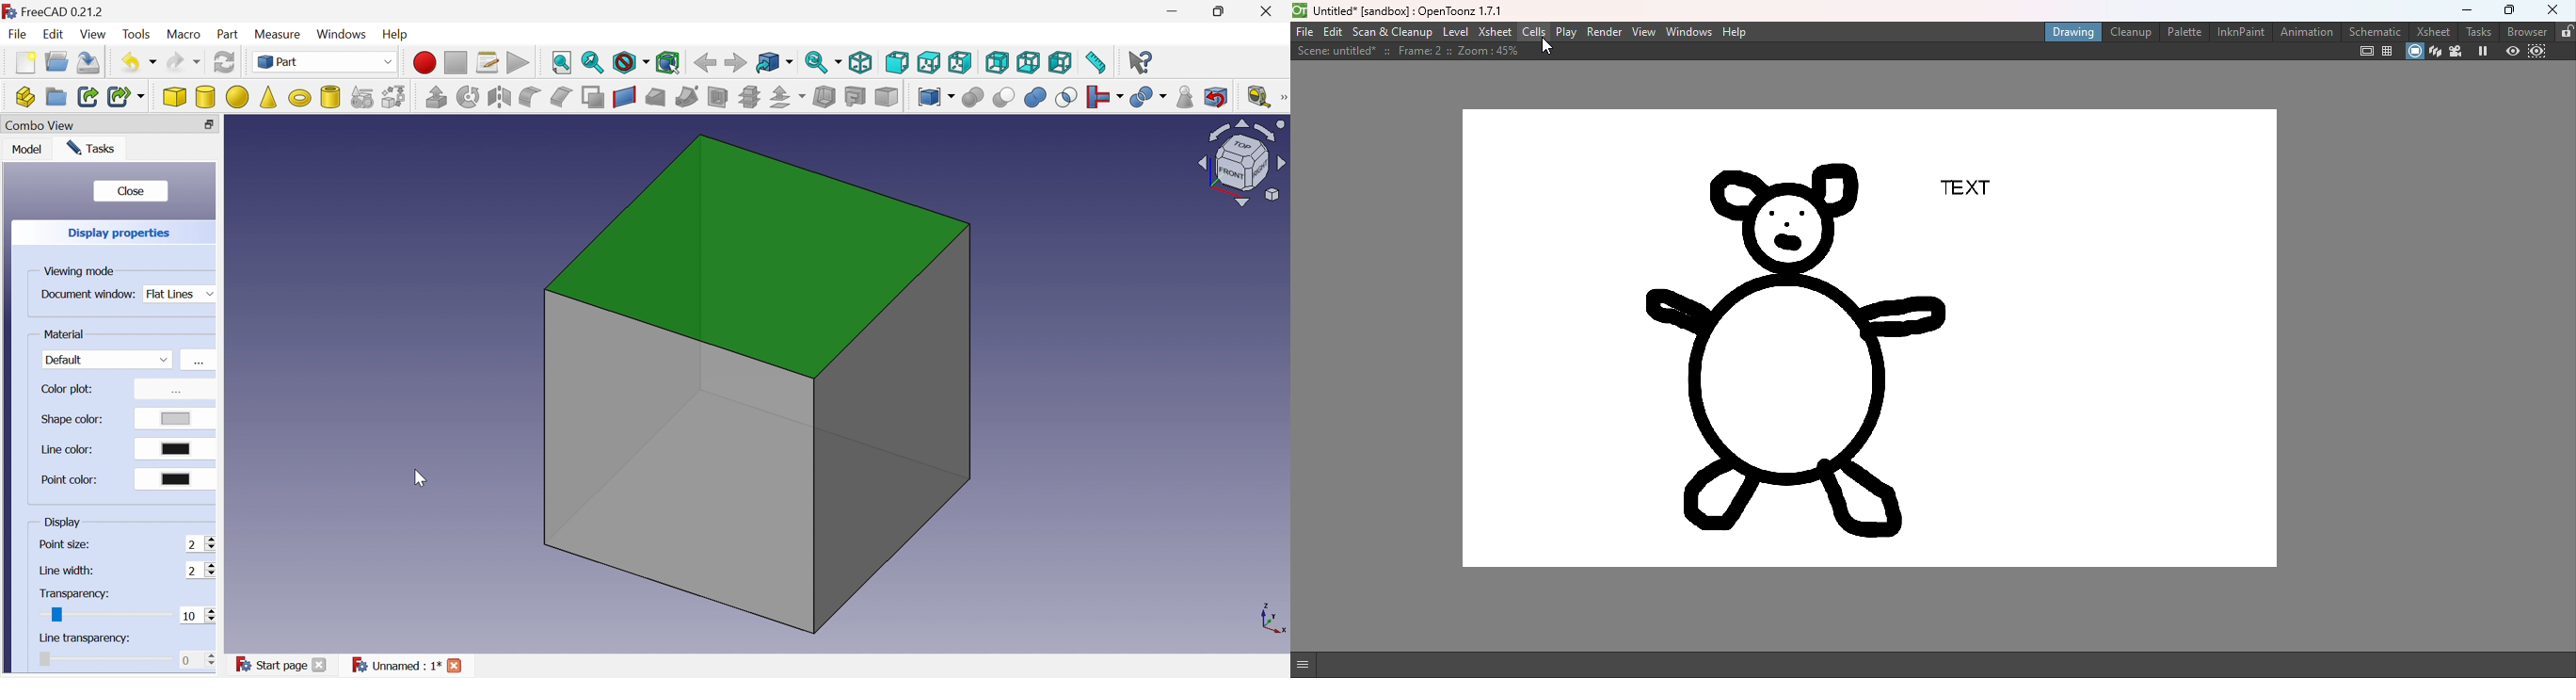 Image resolution: width=2576 pixels, height=700 pixels. What do you see at coordinates (1496, 31) in the screenshot?
I see `Xsheet` at bounding box center [1496, 31].